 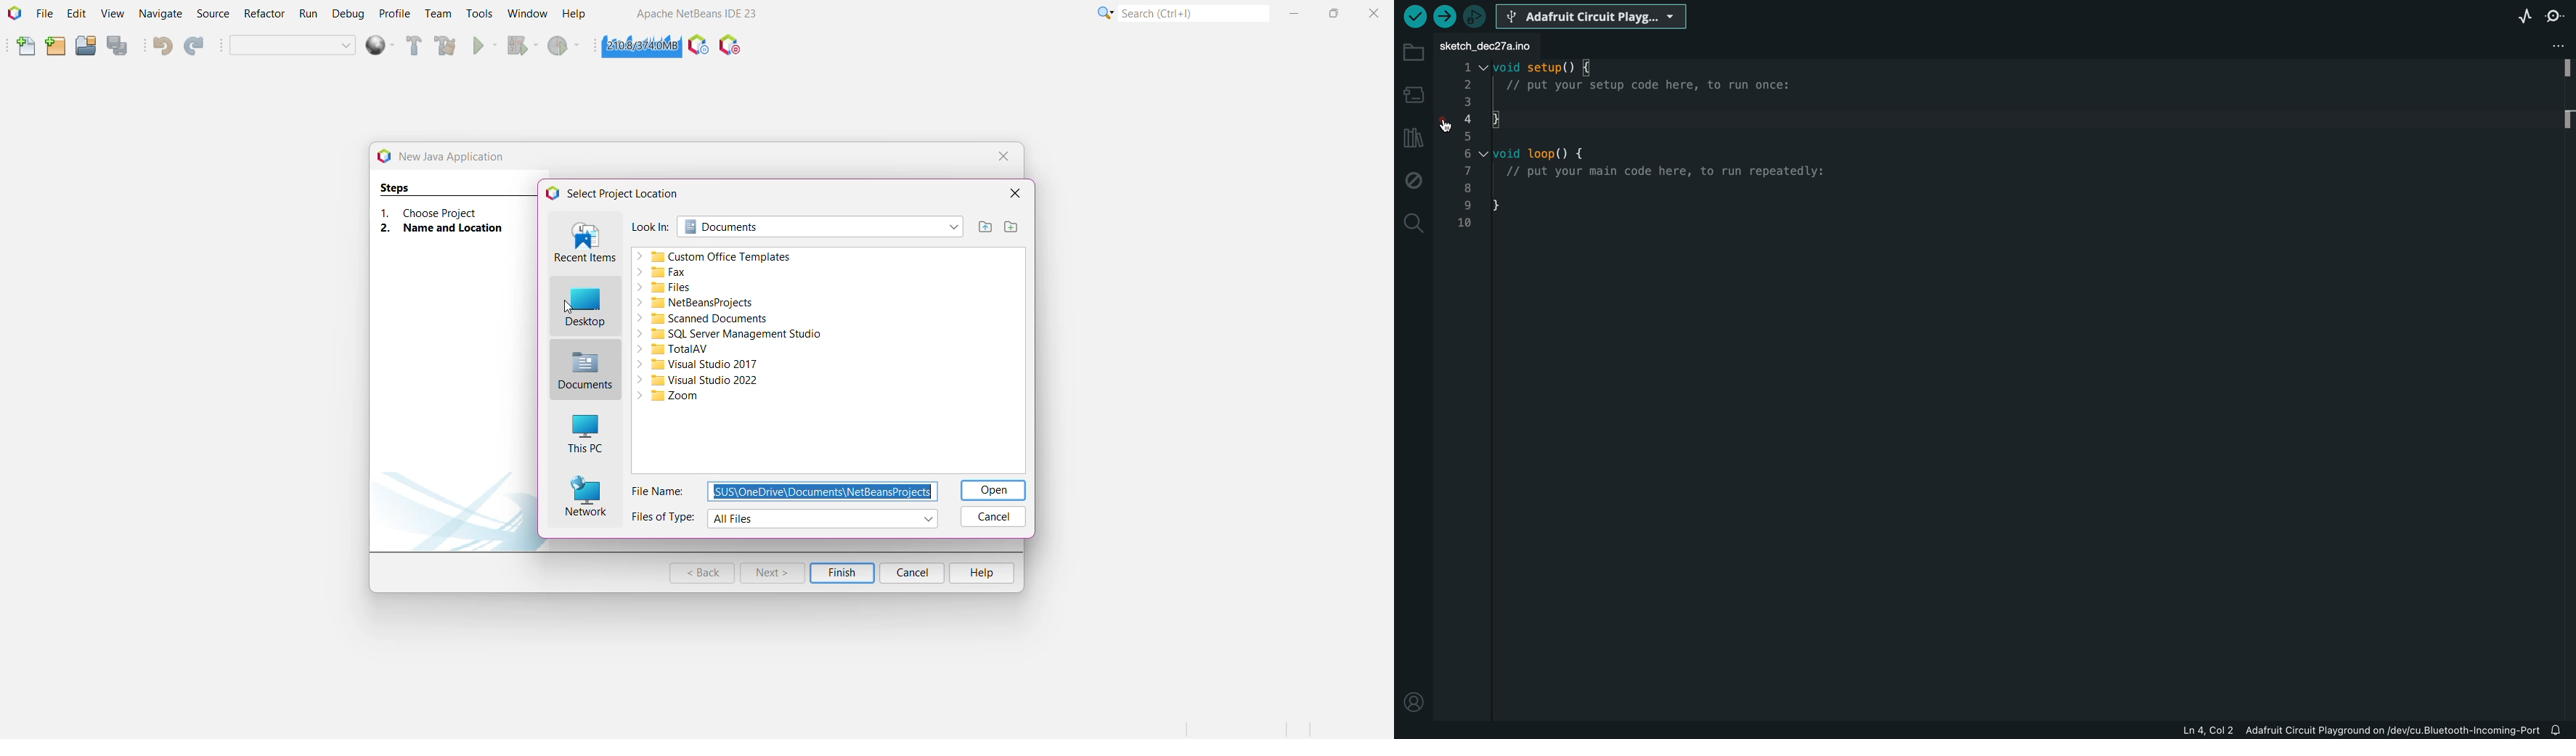 I want to click on click, so click(x=1446, y=124).